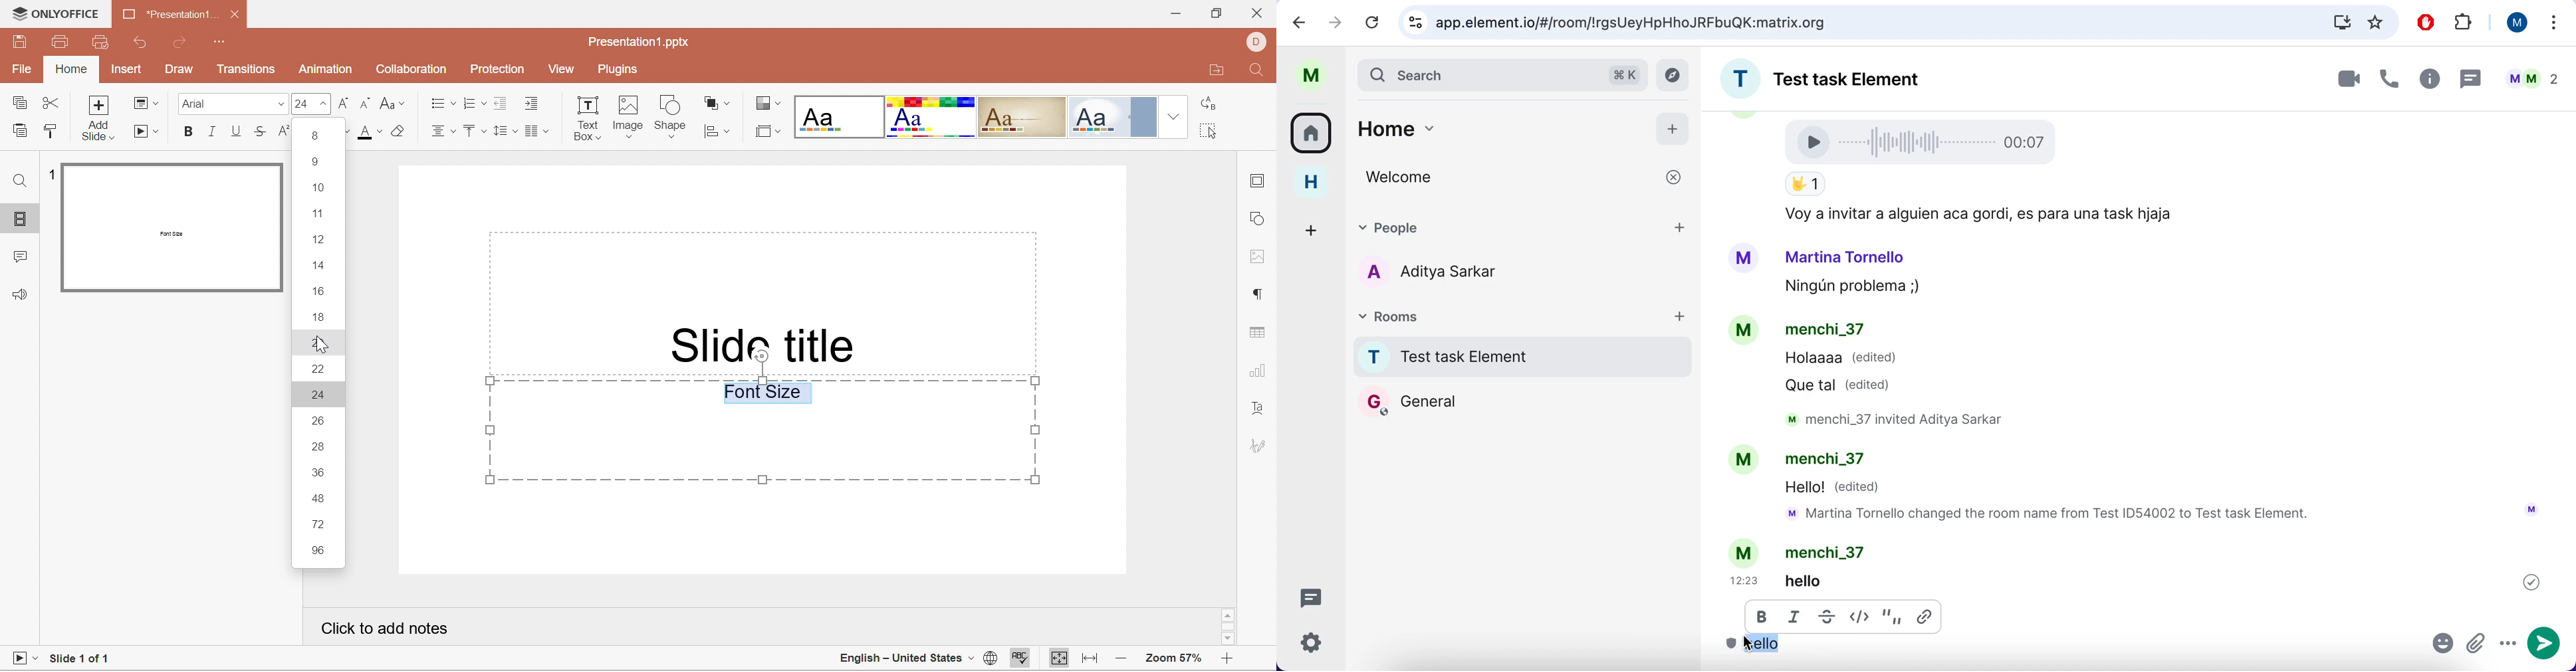 Image resolution: width=2576 pixels, height=672 pixels. I want to click on Align shape, so click(716, 132).